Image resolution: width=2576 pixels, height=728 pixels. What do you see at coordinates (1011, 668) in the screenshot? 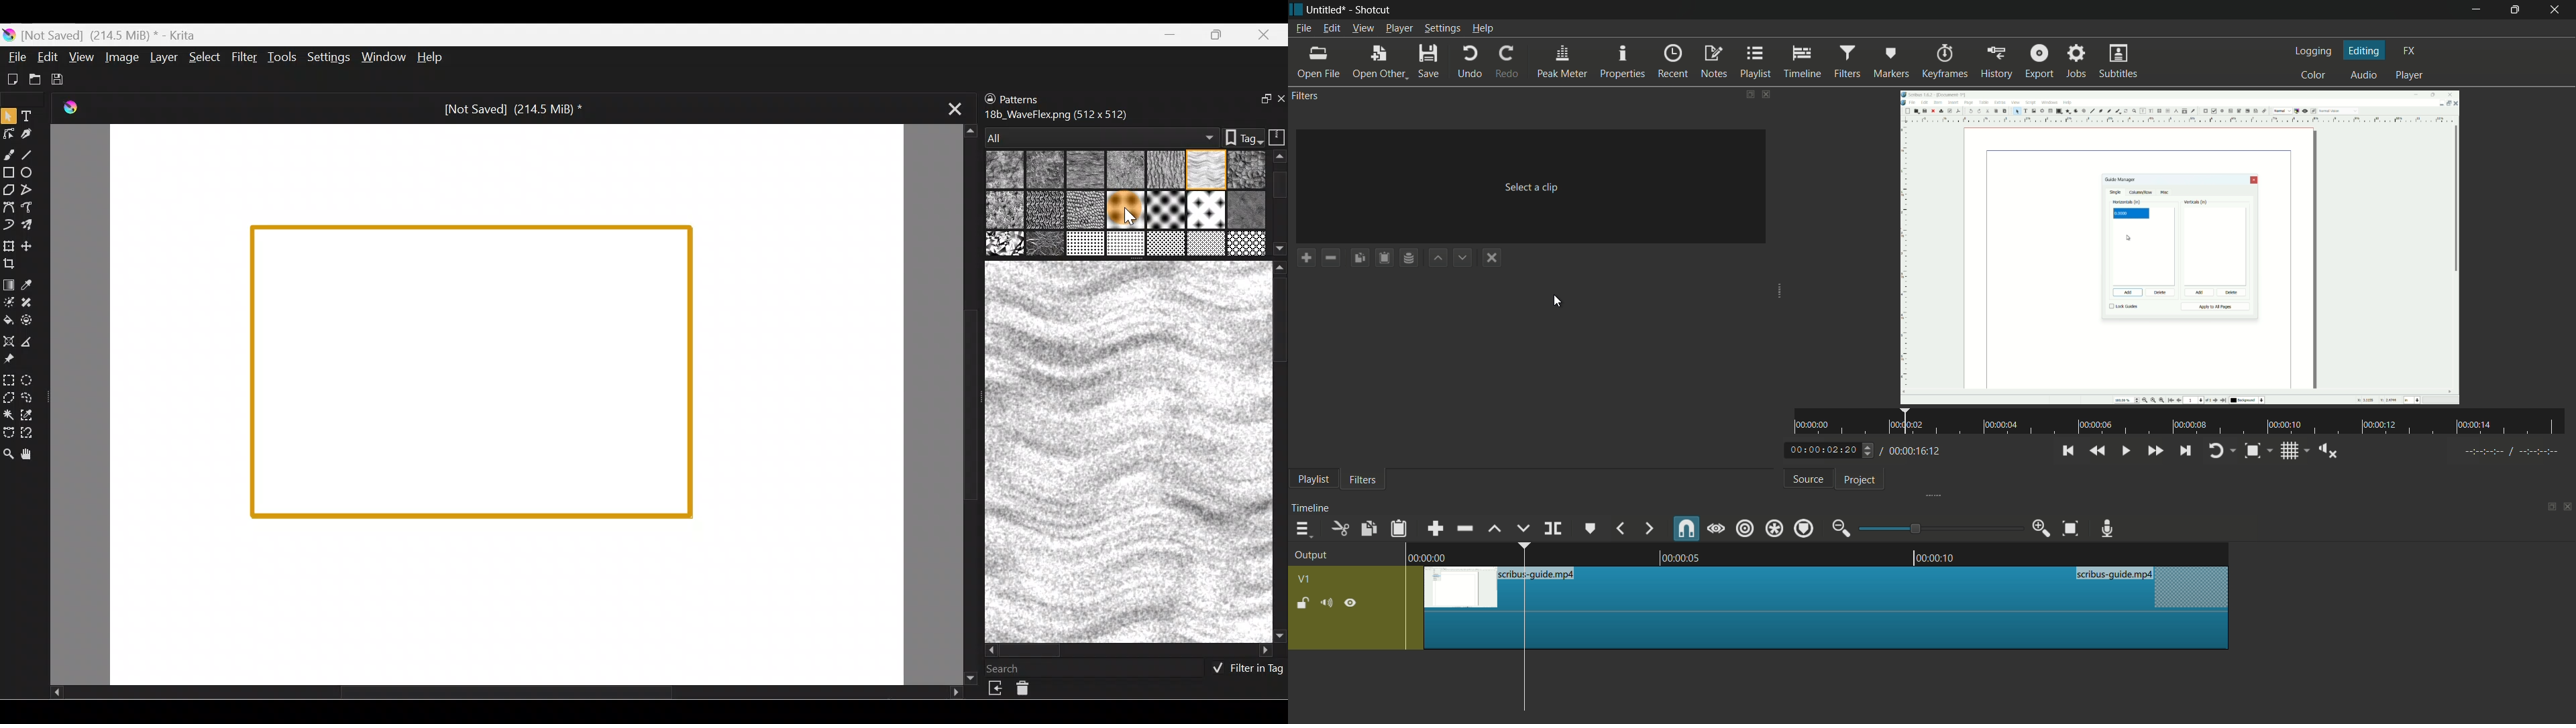
I see `Search` at bounding box center [1011, 668].